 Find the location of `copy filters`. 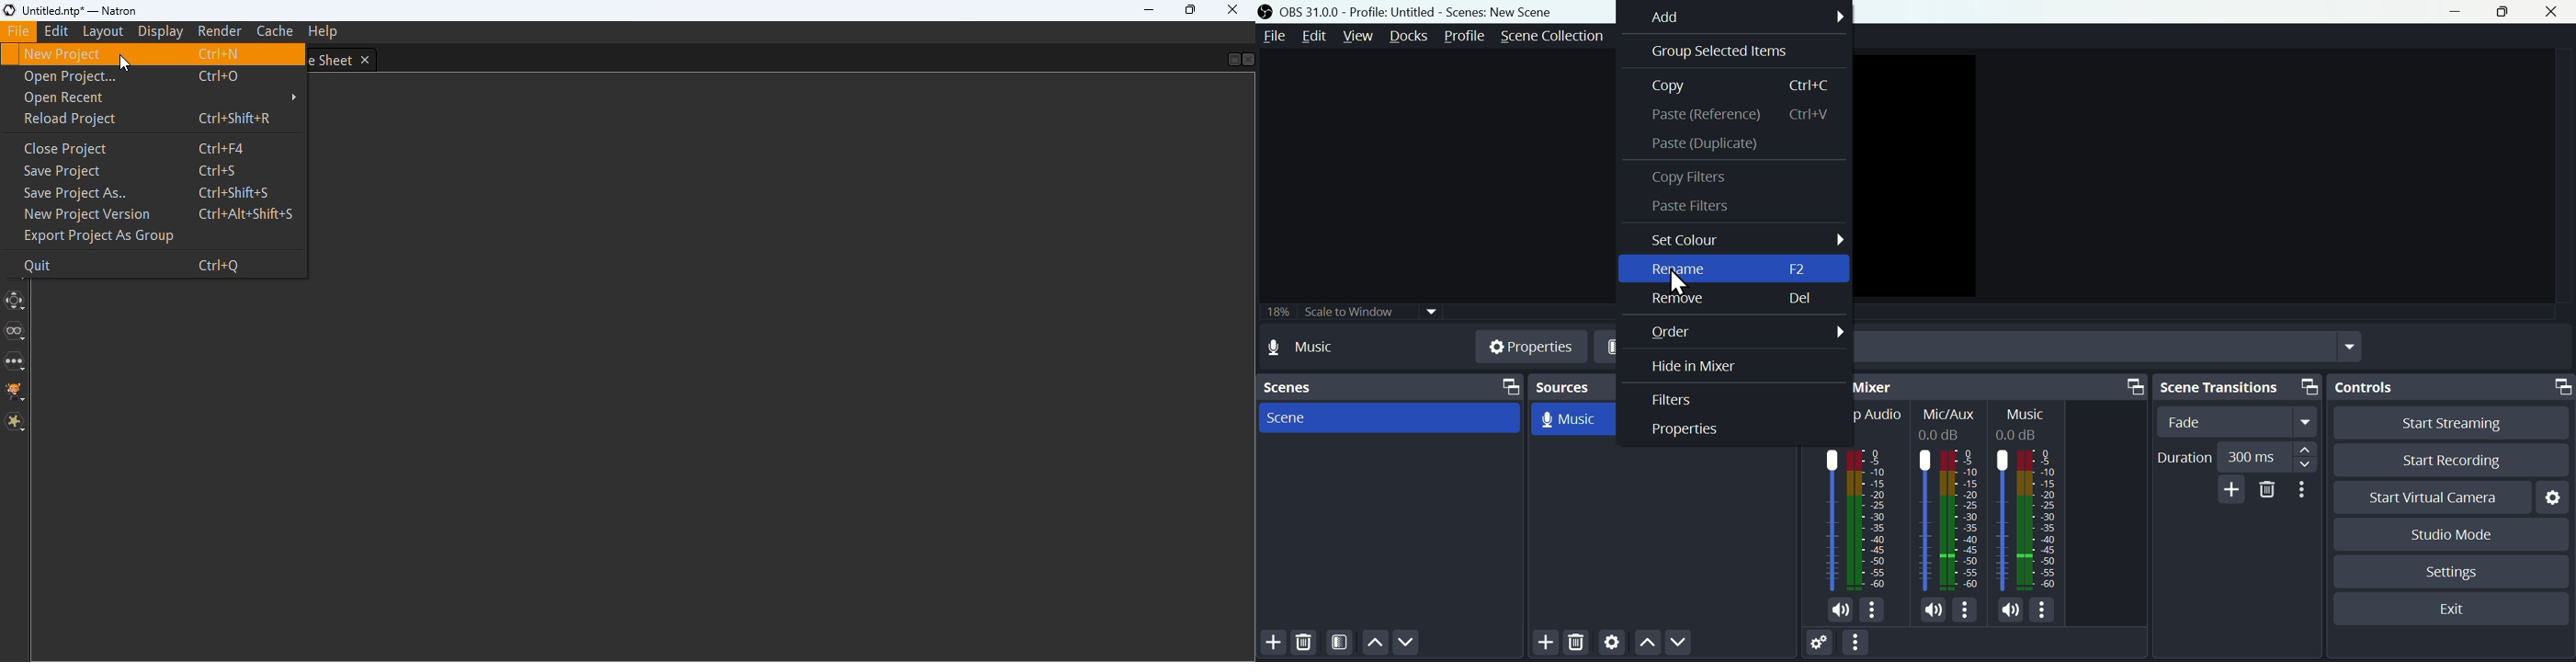

copy filters is located at coordinates (1685, 180).